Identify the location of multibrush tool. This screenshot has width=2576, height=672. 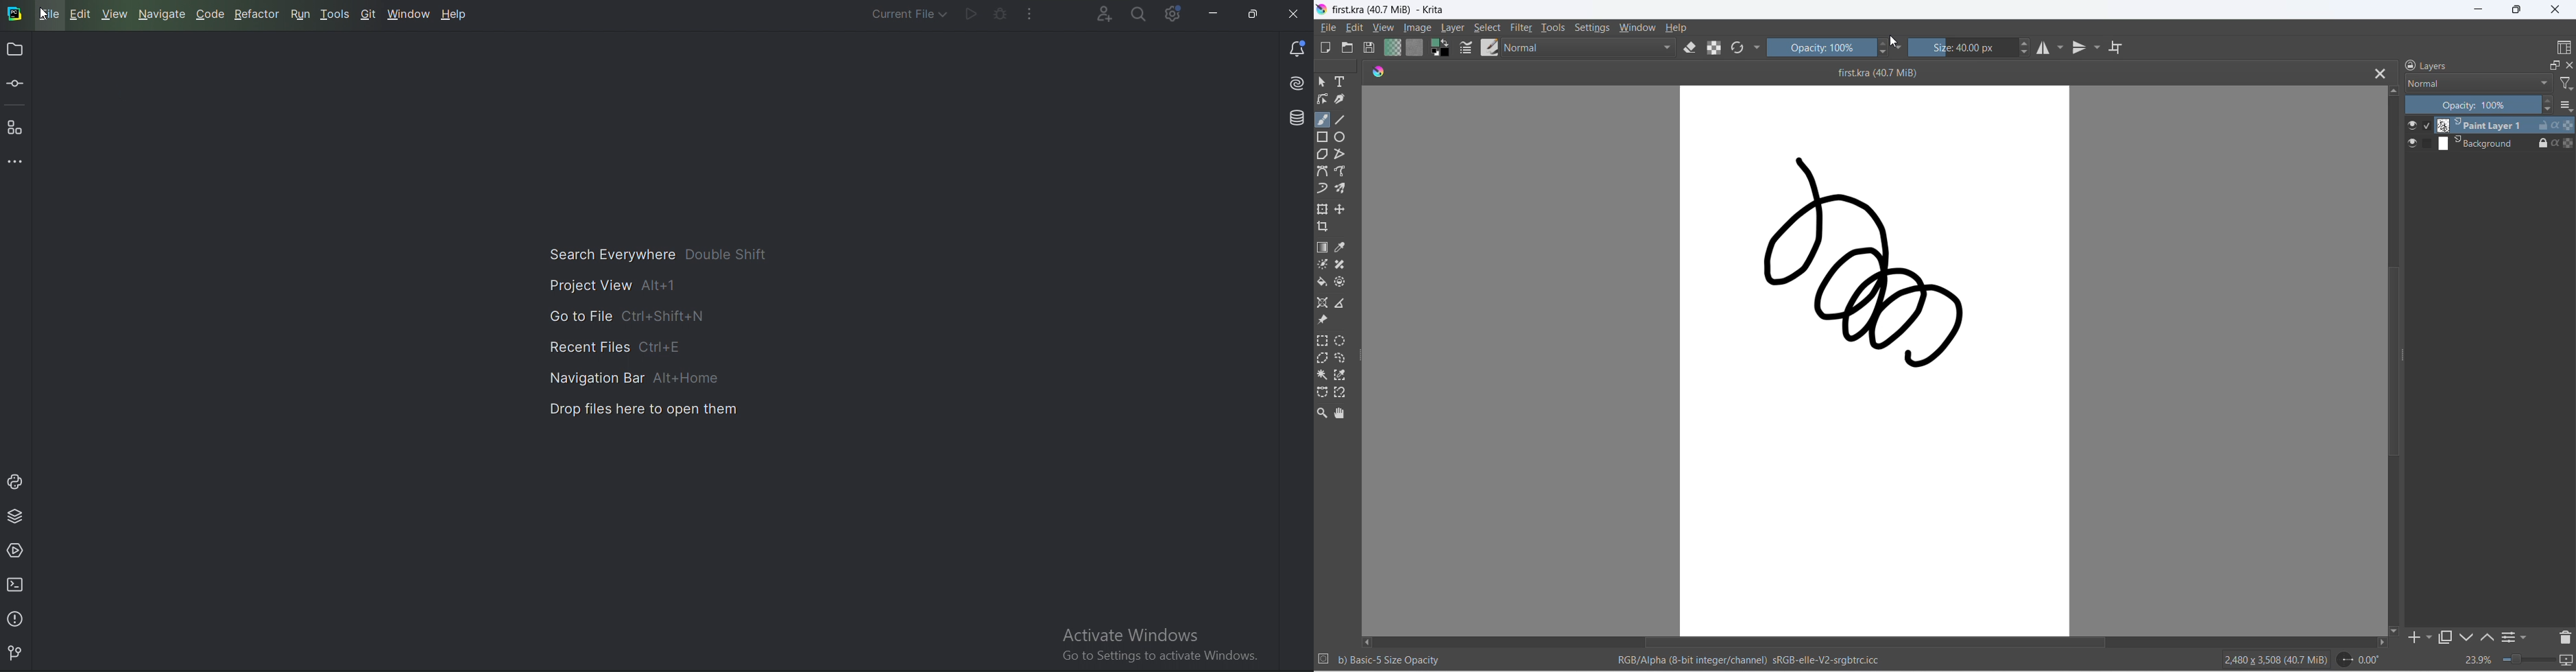
(1340, 189).